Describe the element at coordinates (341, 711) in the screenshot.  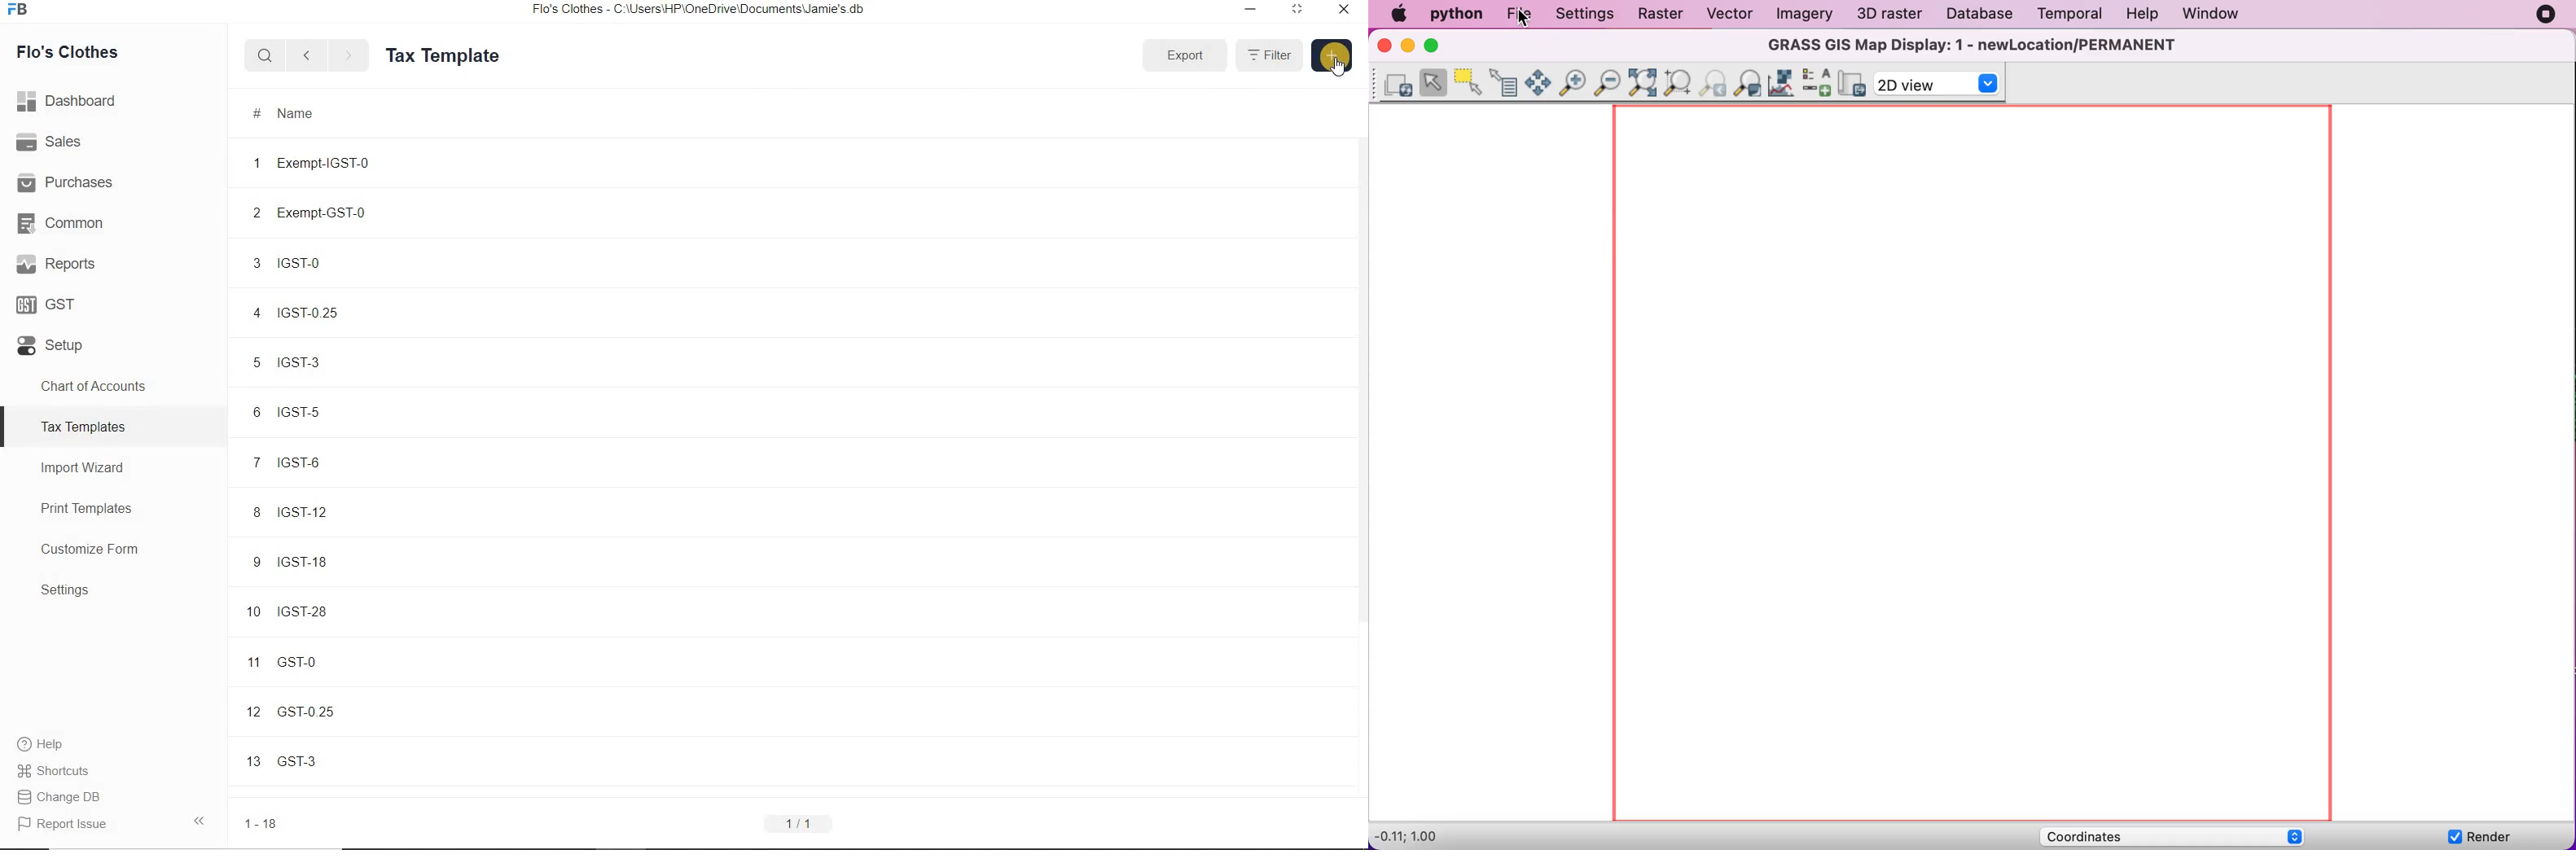
I see `12 GST-025` at that location.